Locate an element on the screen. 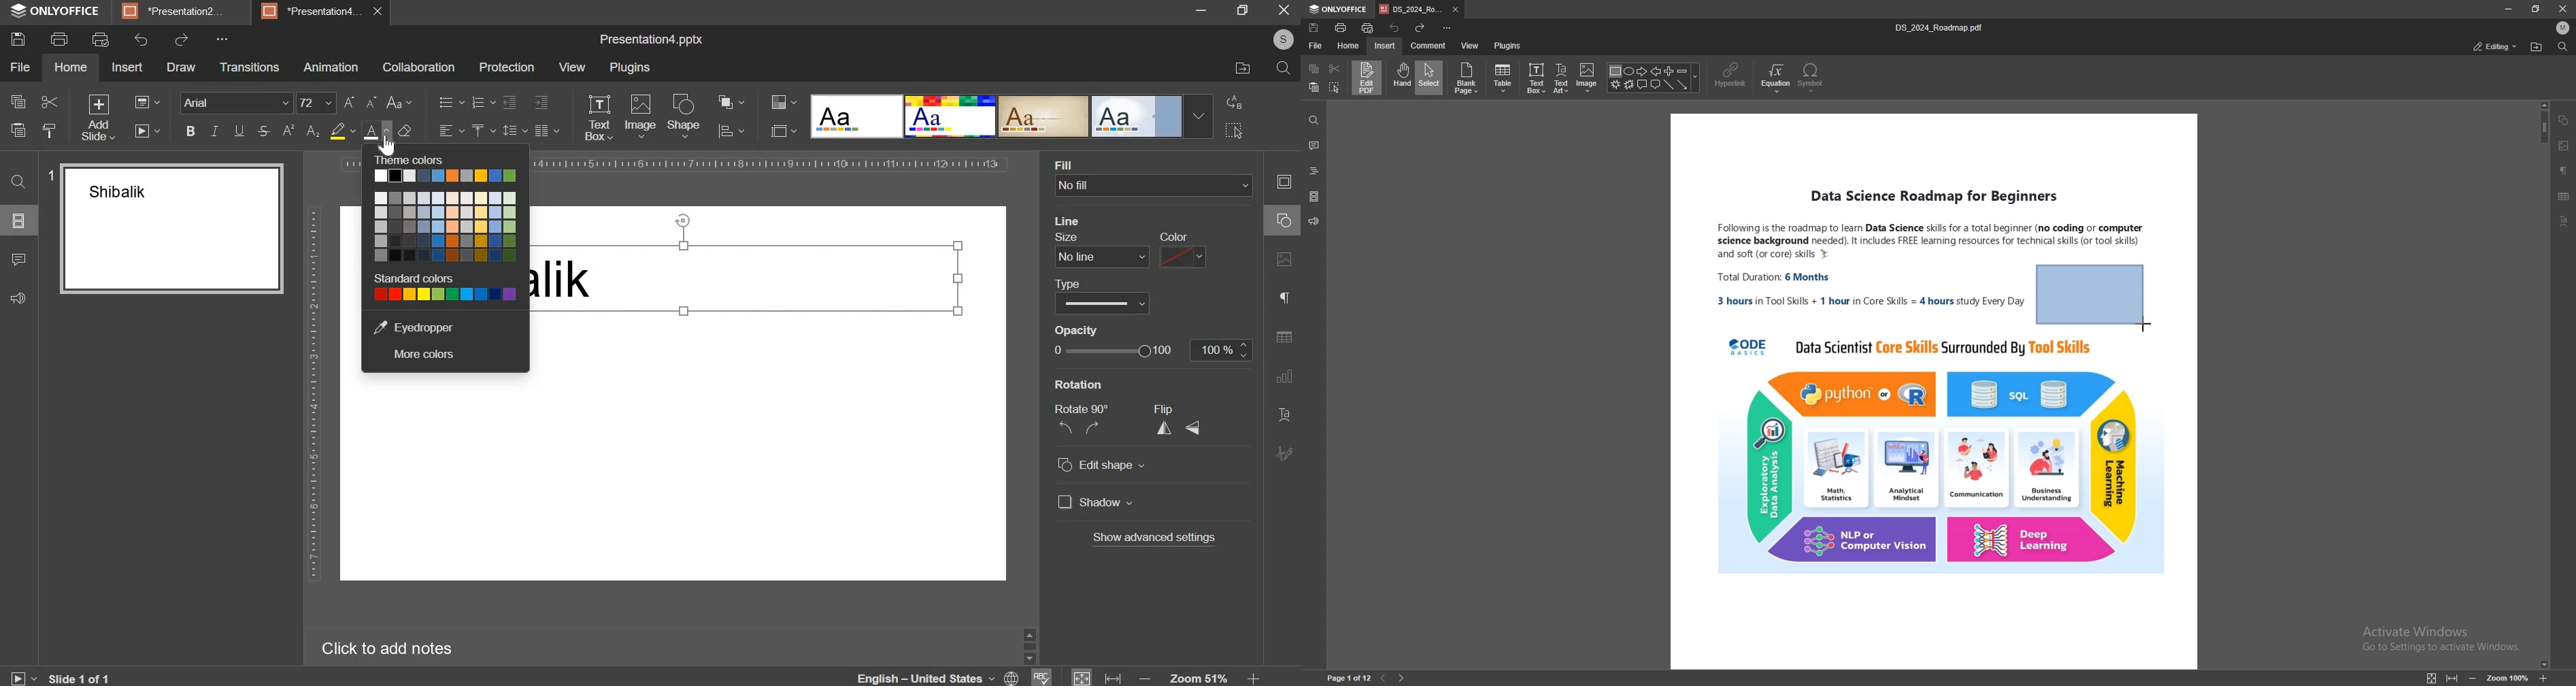 Image resolution: width=2576 pixels, height=700 pixels. fill color is located at coordinates (342, 131).